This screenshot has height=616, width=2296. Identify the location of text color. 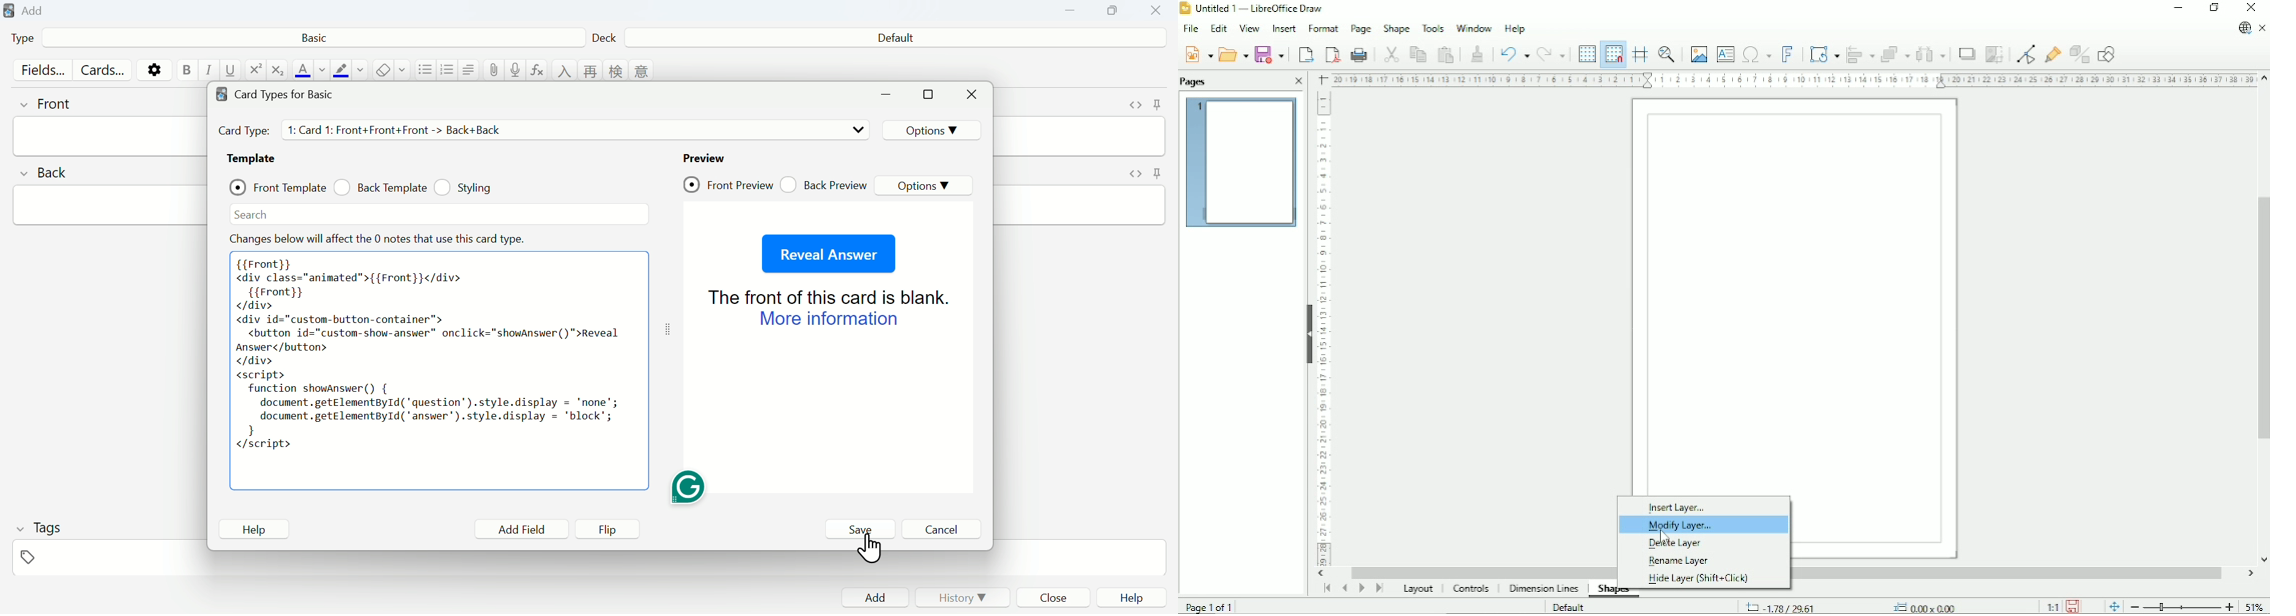
(303, 70).